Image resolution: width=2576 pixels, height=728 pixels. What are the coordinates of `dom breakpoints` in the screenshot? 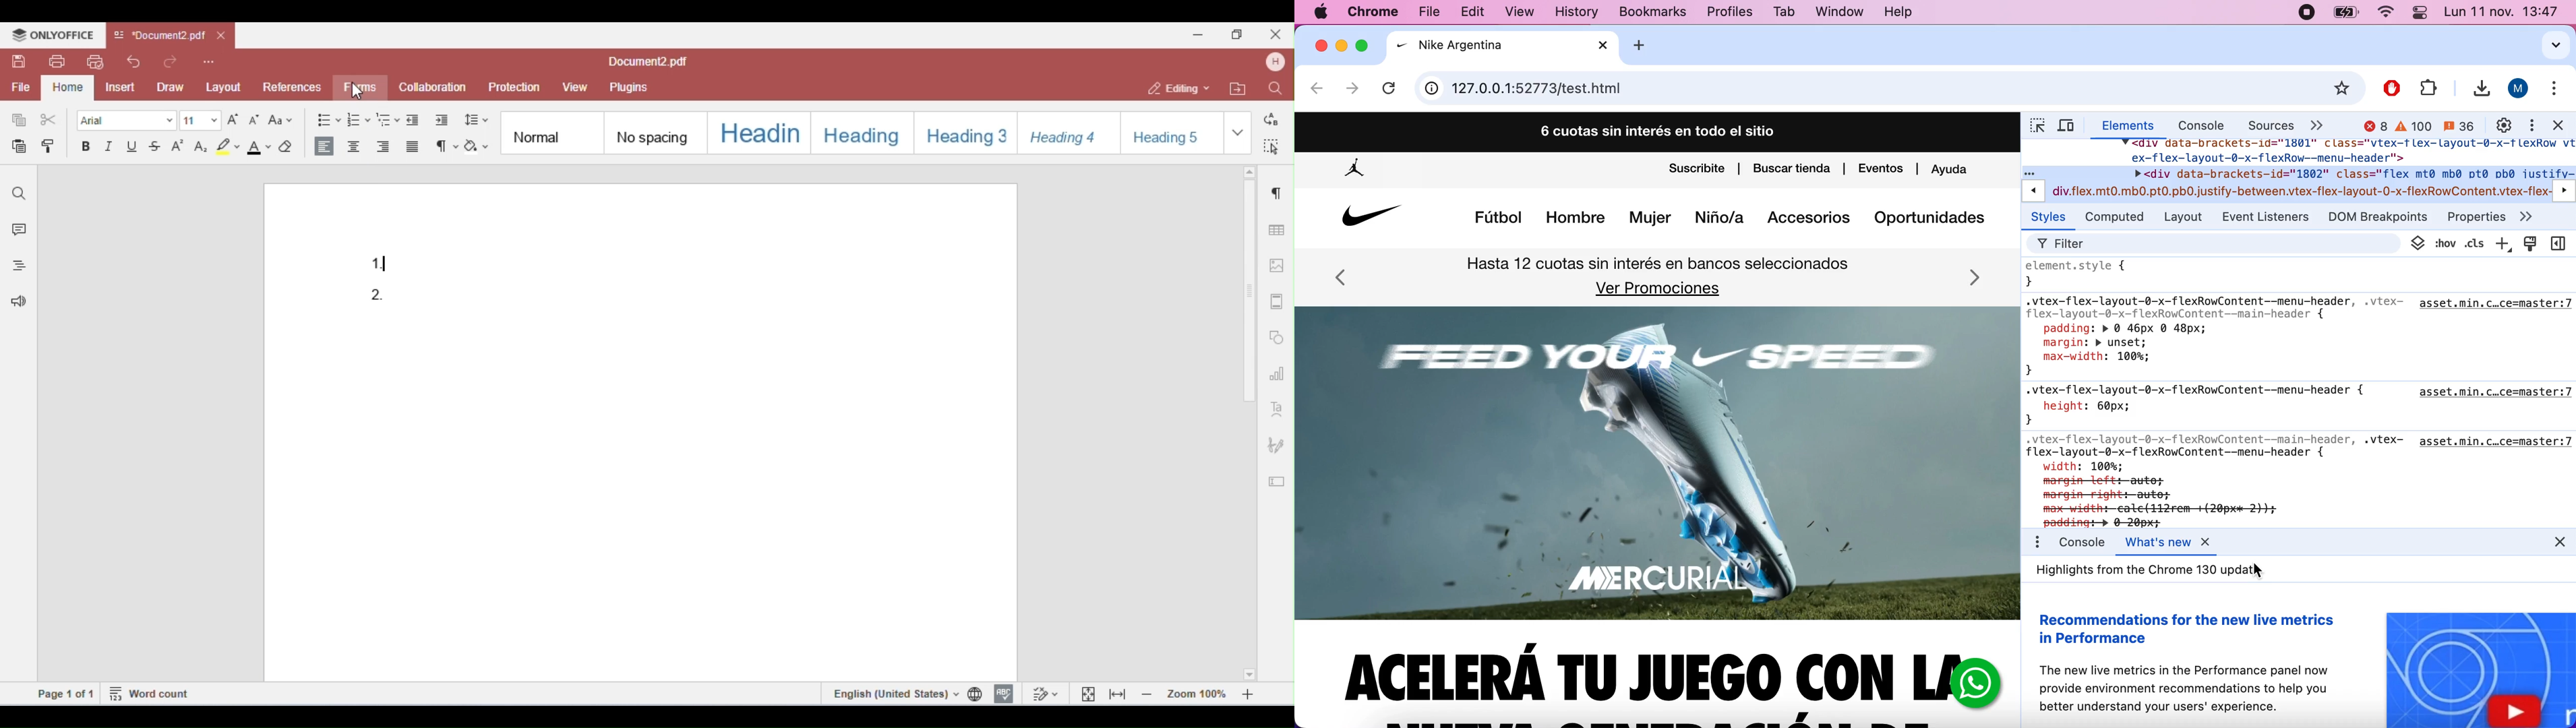 It's located at (2383, 216).